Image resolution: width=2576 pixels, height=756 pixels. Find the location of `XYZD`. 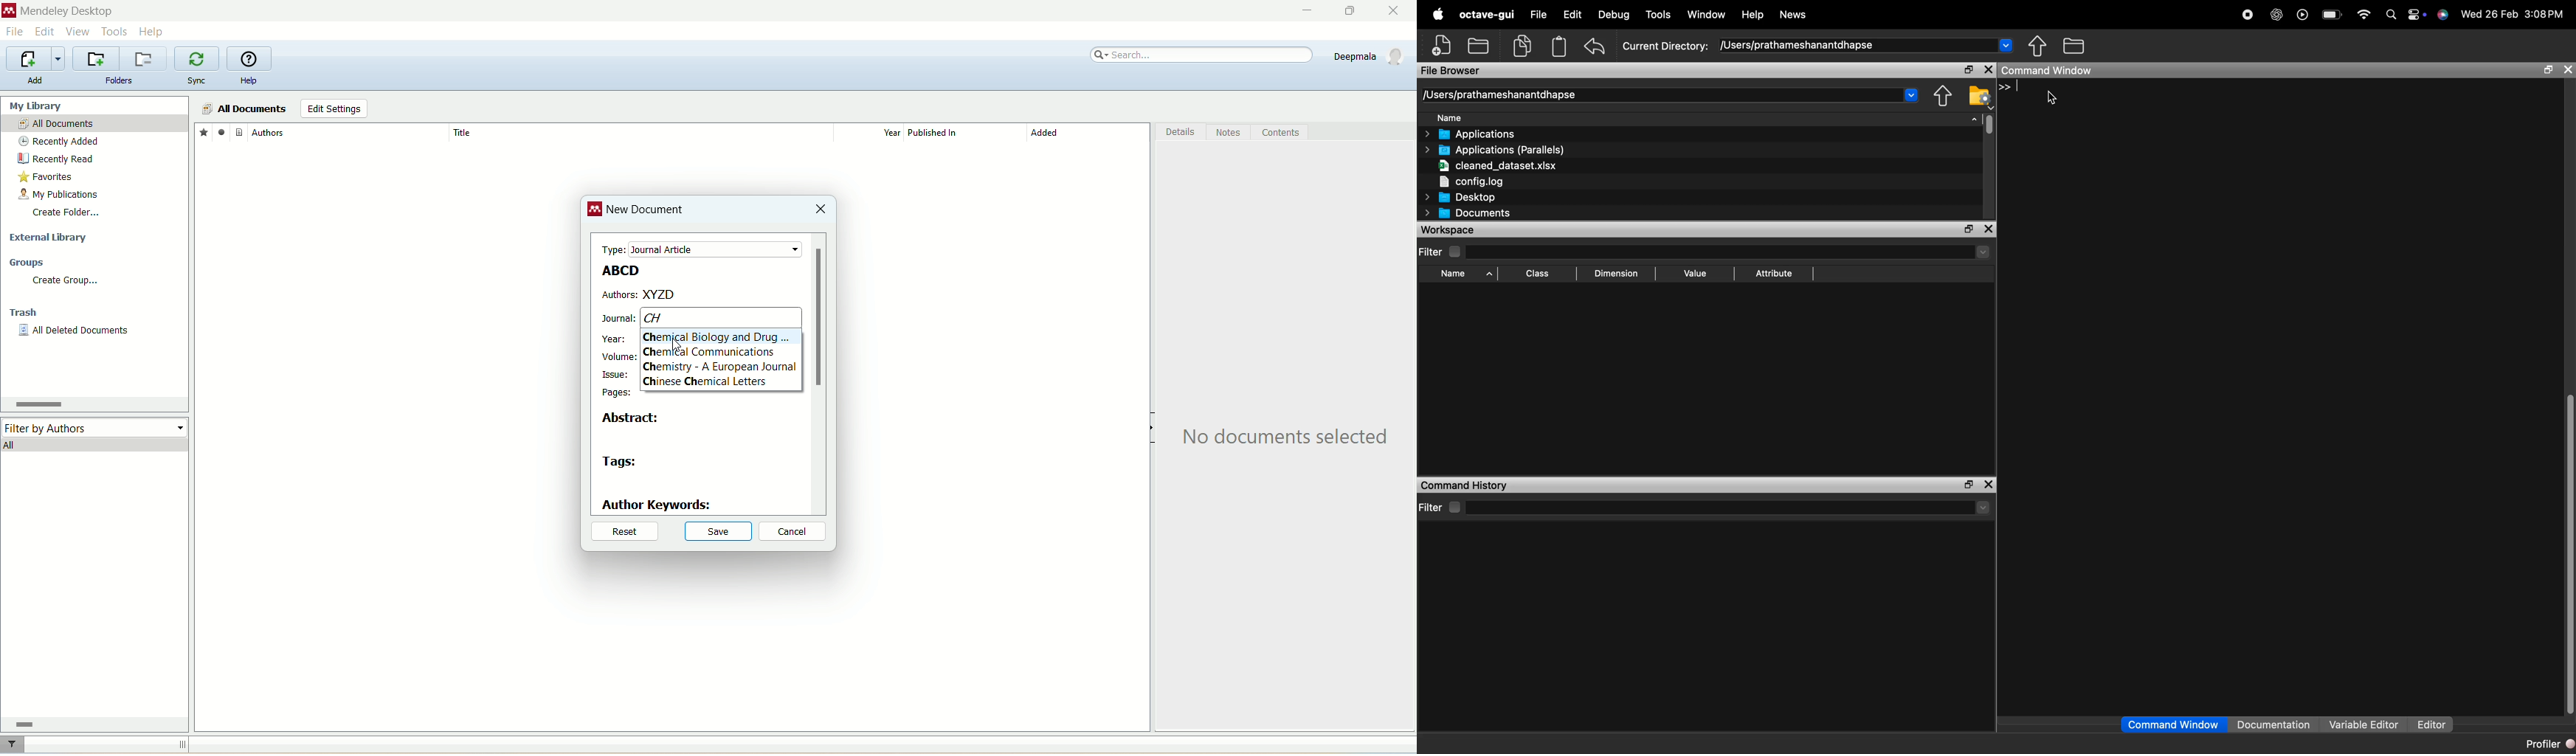

XYZD is located at coordinates (722, 295).